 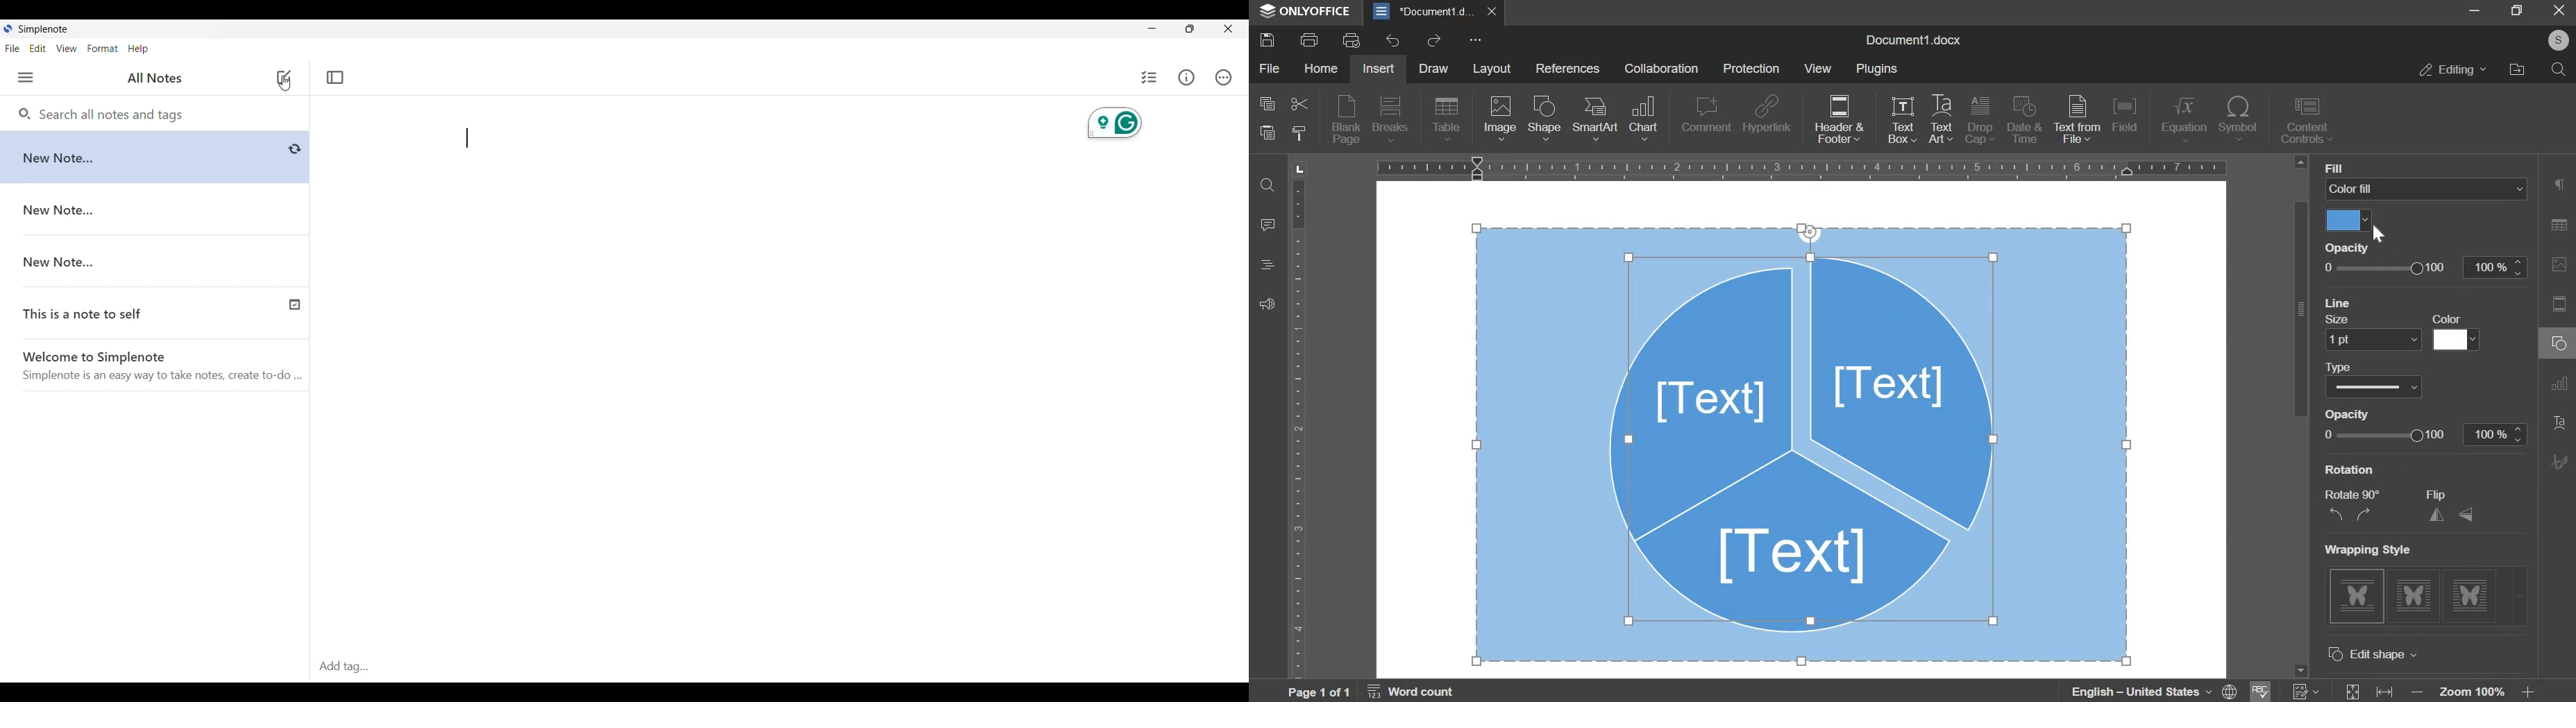 I want to click on Grammarly extension , so click(x=1115, y=123).